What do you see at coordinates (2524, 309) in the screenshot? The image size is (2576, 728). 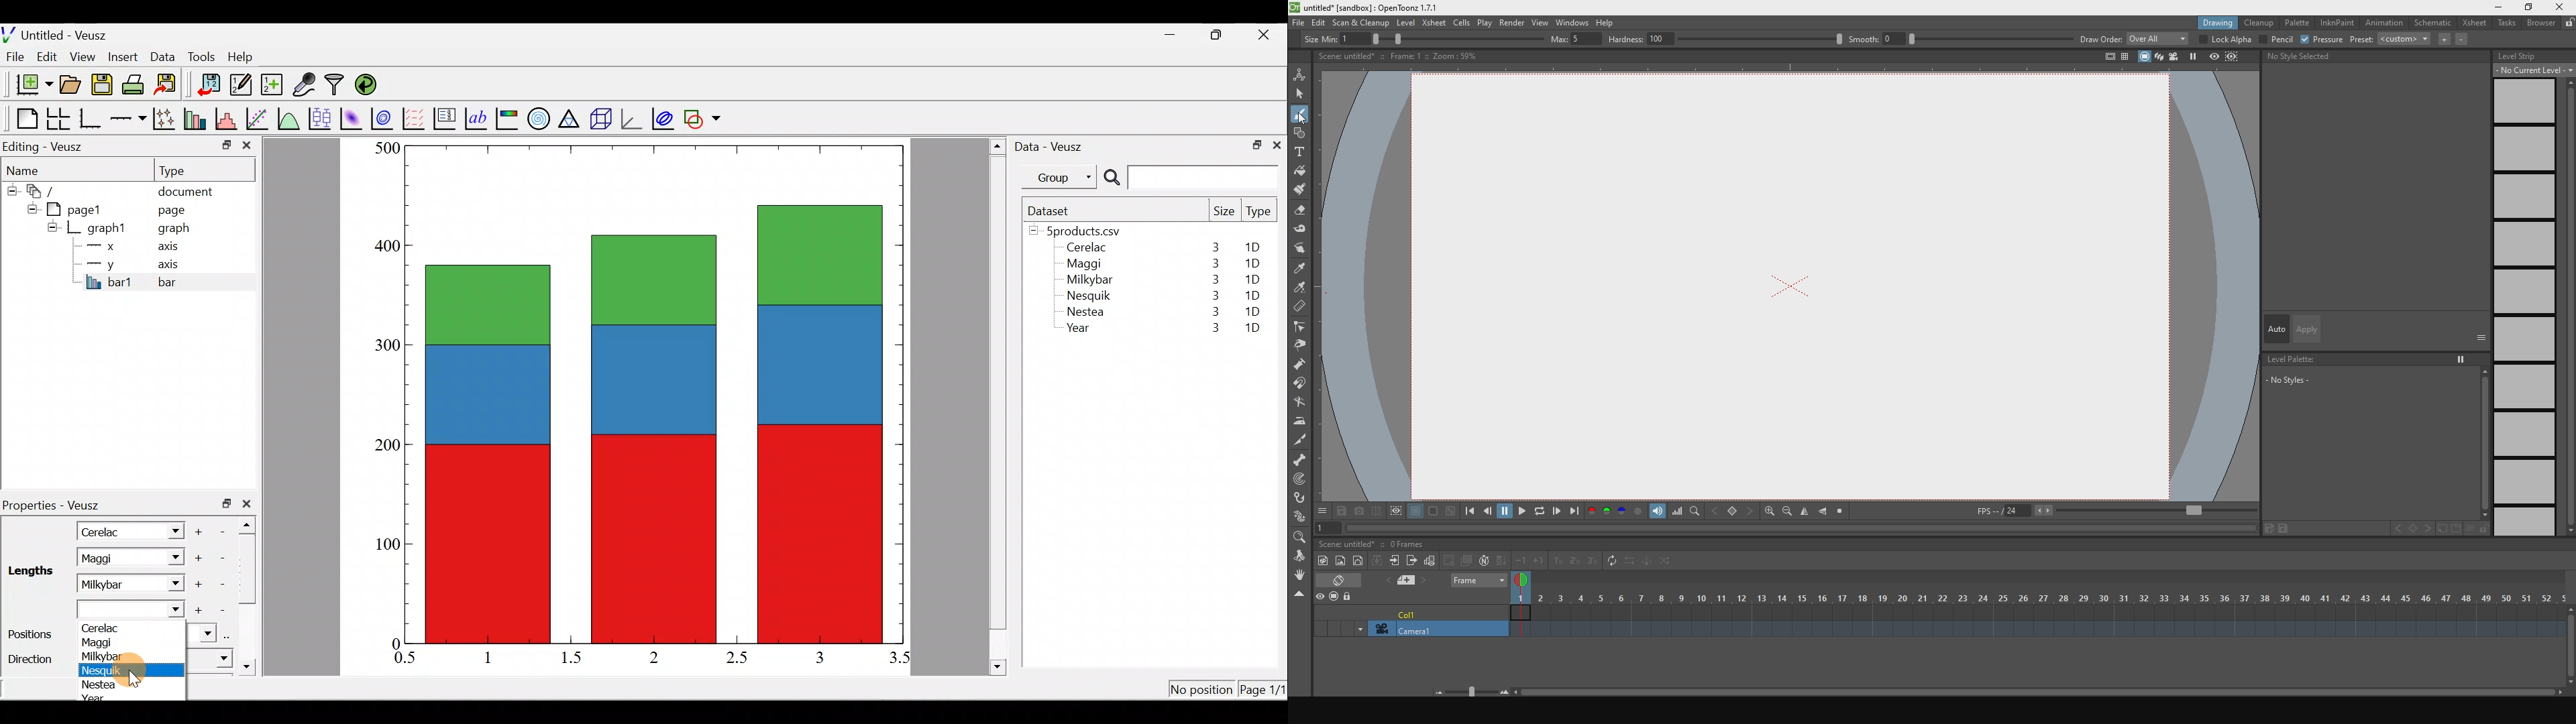 I see `empty slides` at bounding box center [2524, 309].